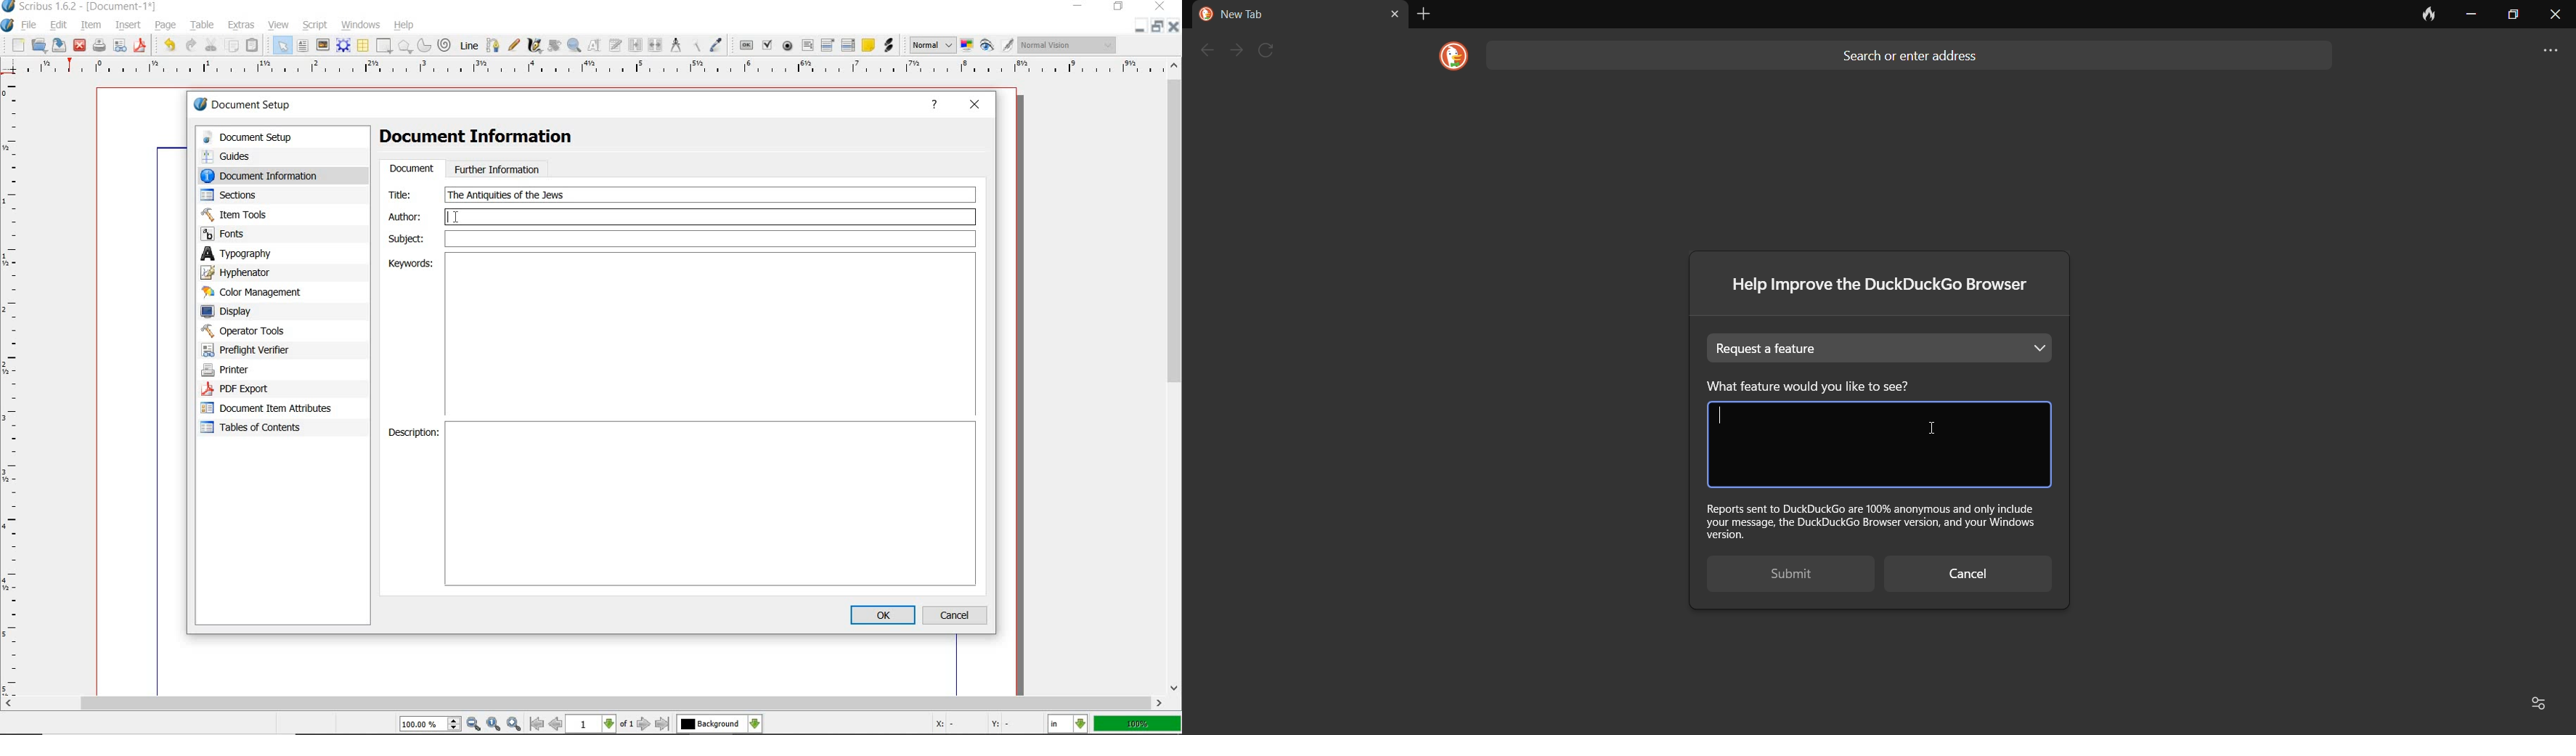 This screenshot has width=2576, height=756. Describe the element at coordinates (498, 168) in the screenshot. I see `further information` at that location.